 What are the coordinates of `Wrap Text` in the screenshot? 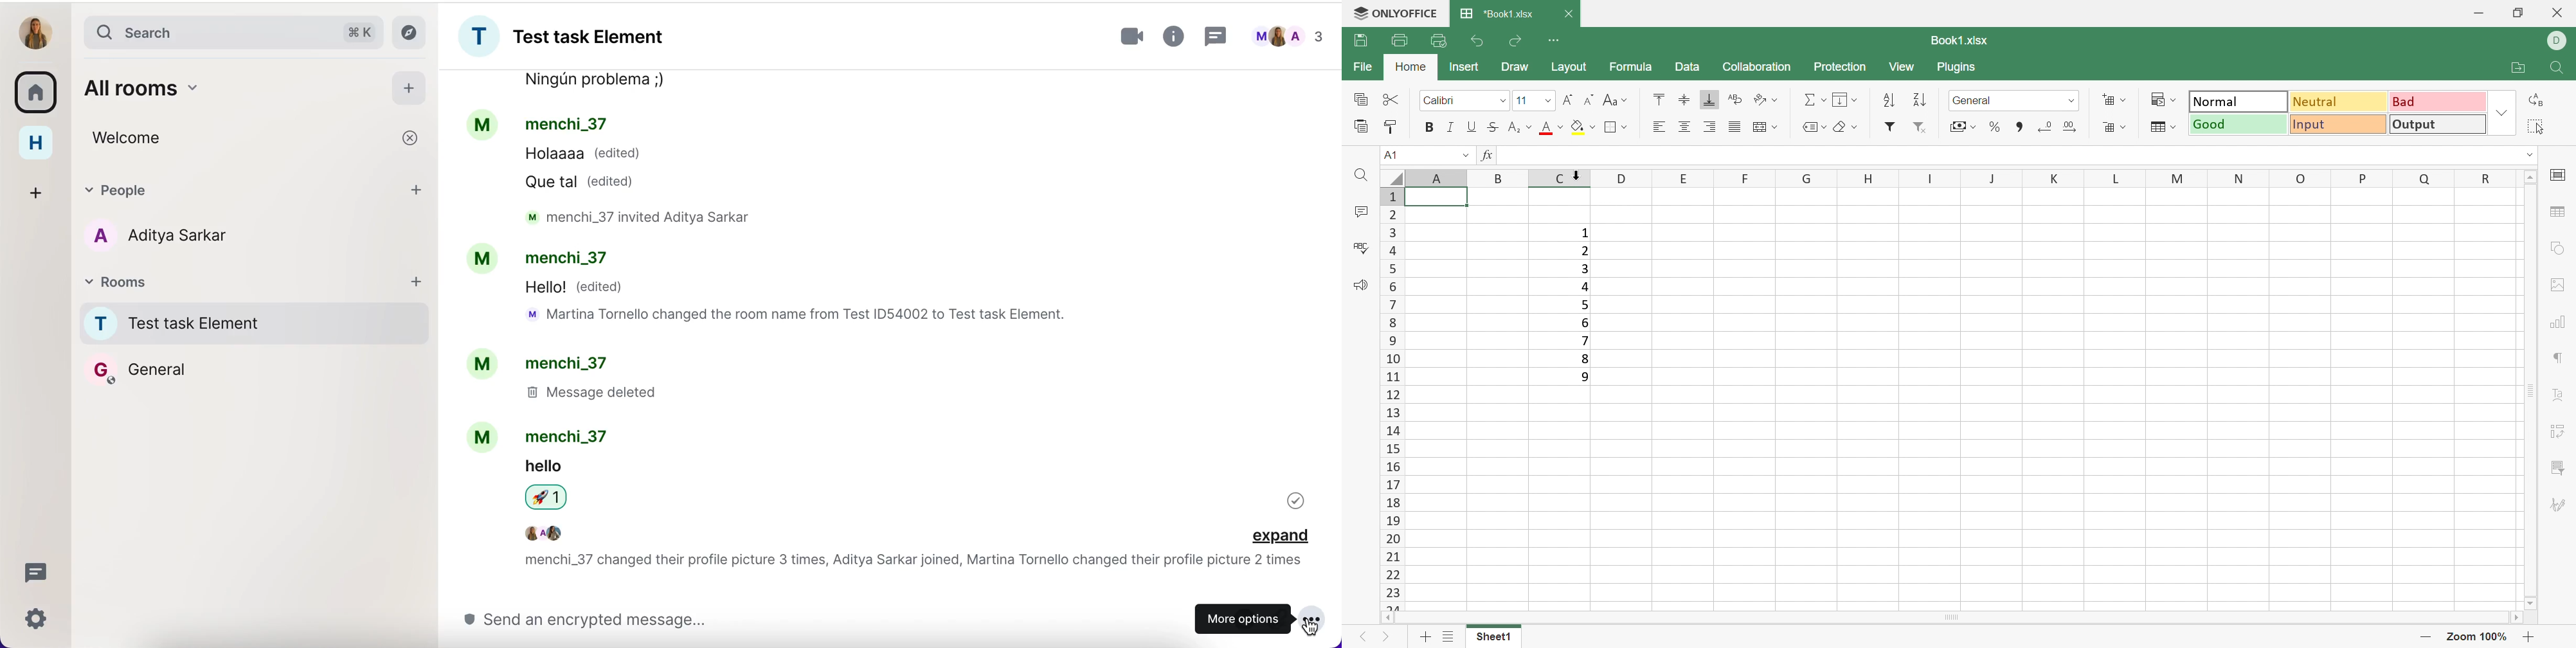 It's located at (1737, 102).